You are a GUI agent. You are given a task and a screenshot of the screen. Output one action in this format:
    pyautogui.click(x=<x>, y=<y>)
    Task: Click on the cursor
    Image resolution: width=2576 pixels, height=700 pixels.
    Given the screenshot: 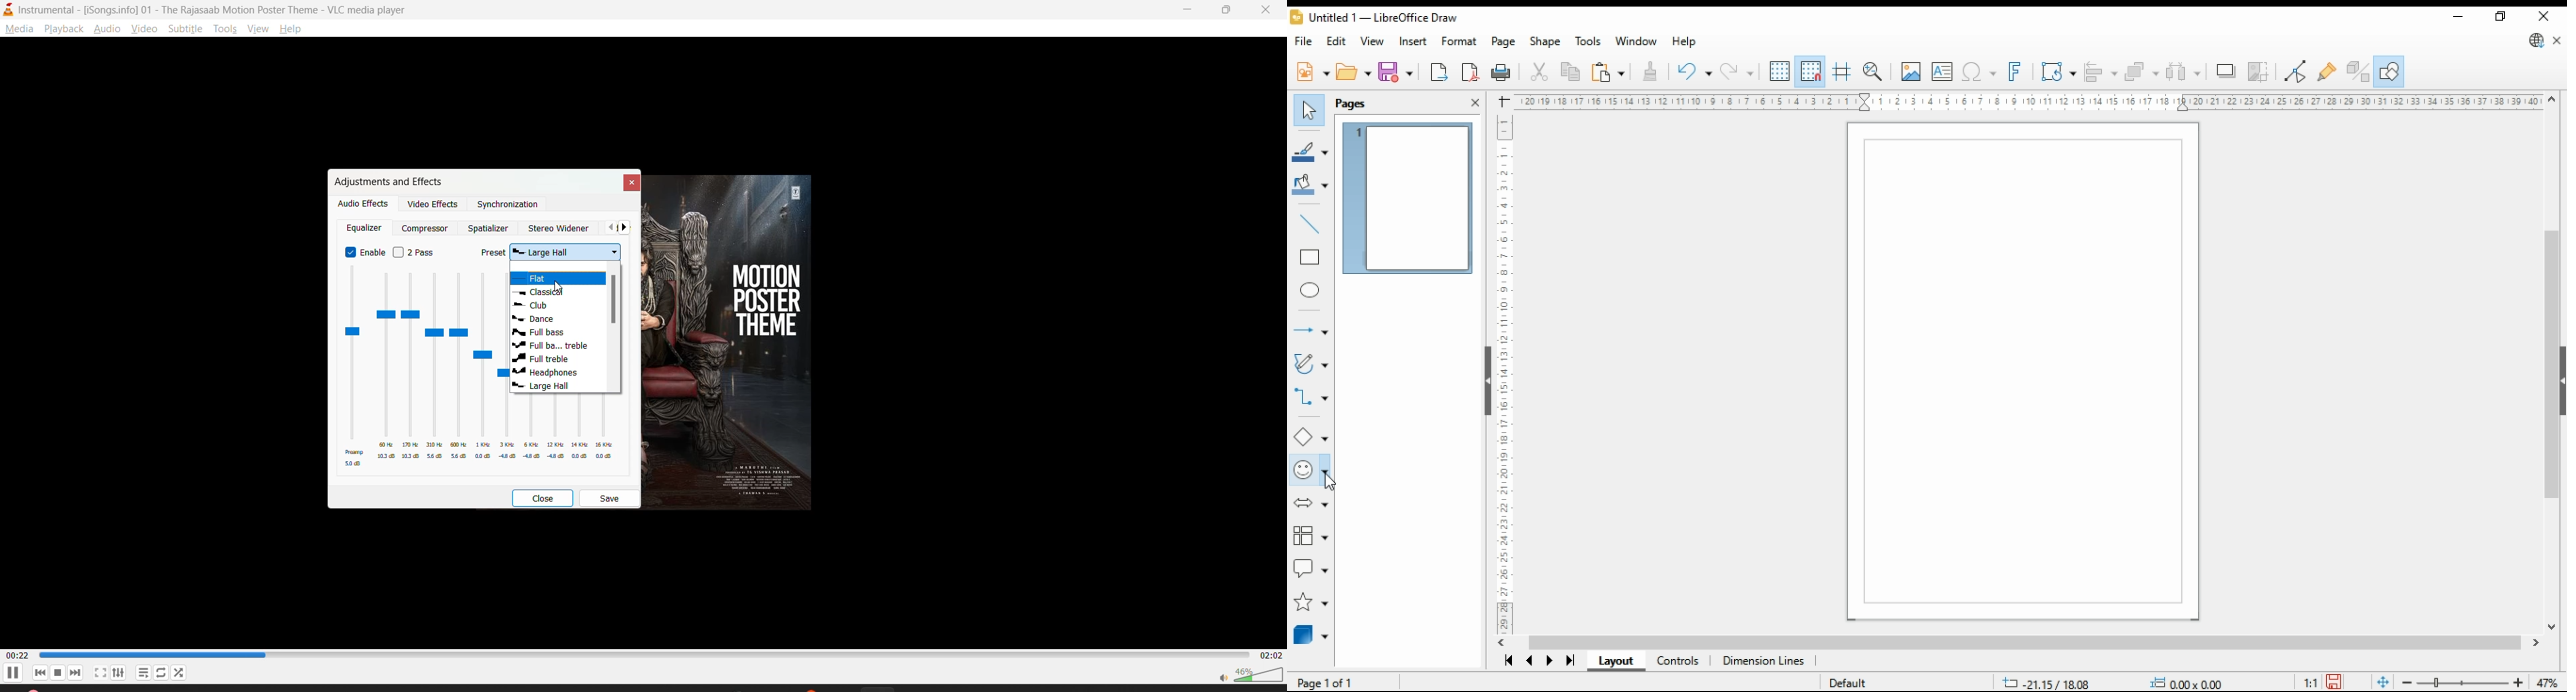 What is the action you would take?
    pyautogui.click(x=1327, y=483)
    